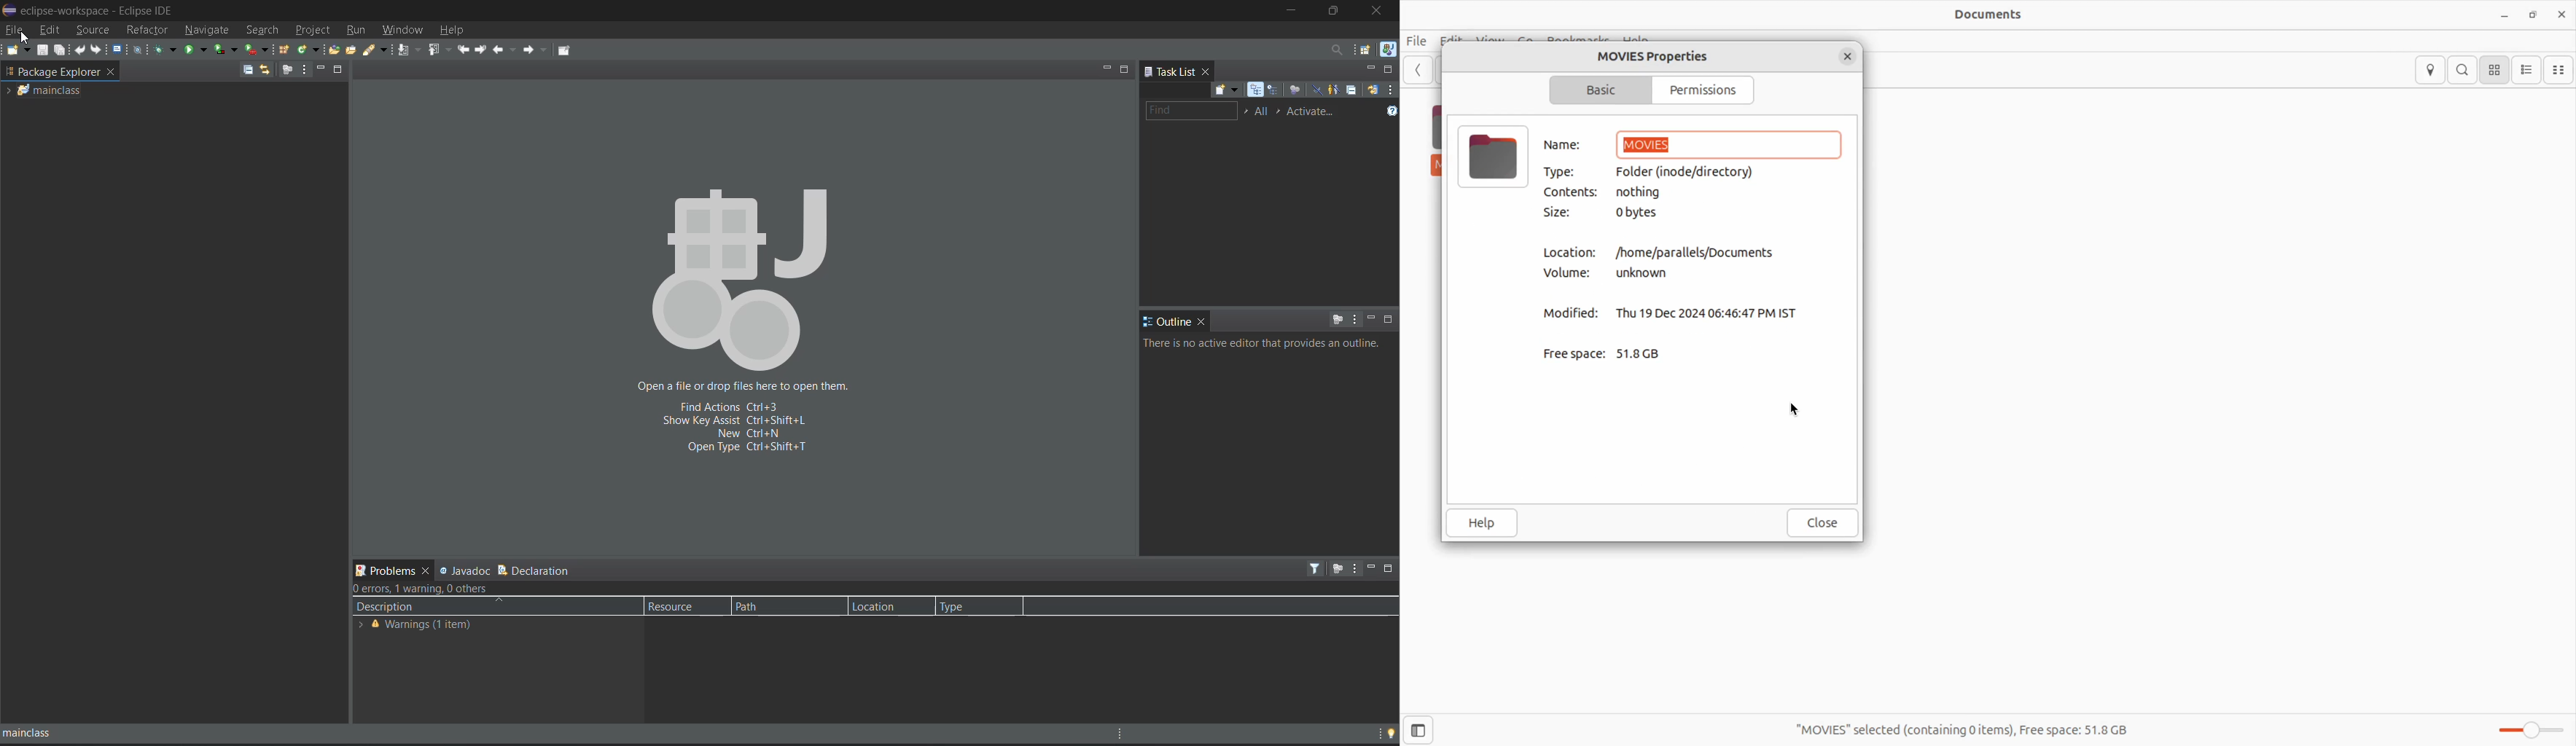  What do you see at coordinates (409, 49) in the screenshot?
I see `next annotation` at bounding box center [409, 49].